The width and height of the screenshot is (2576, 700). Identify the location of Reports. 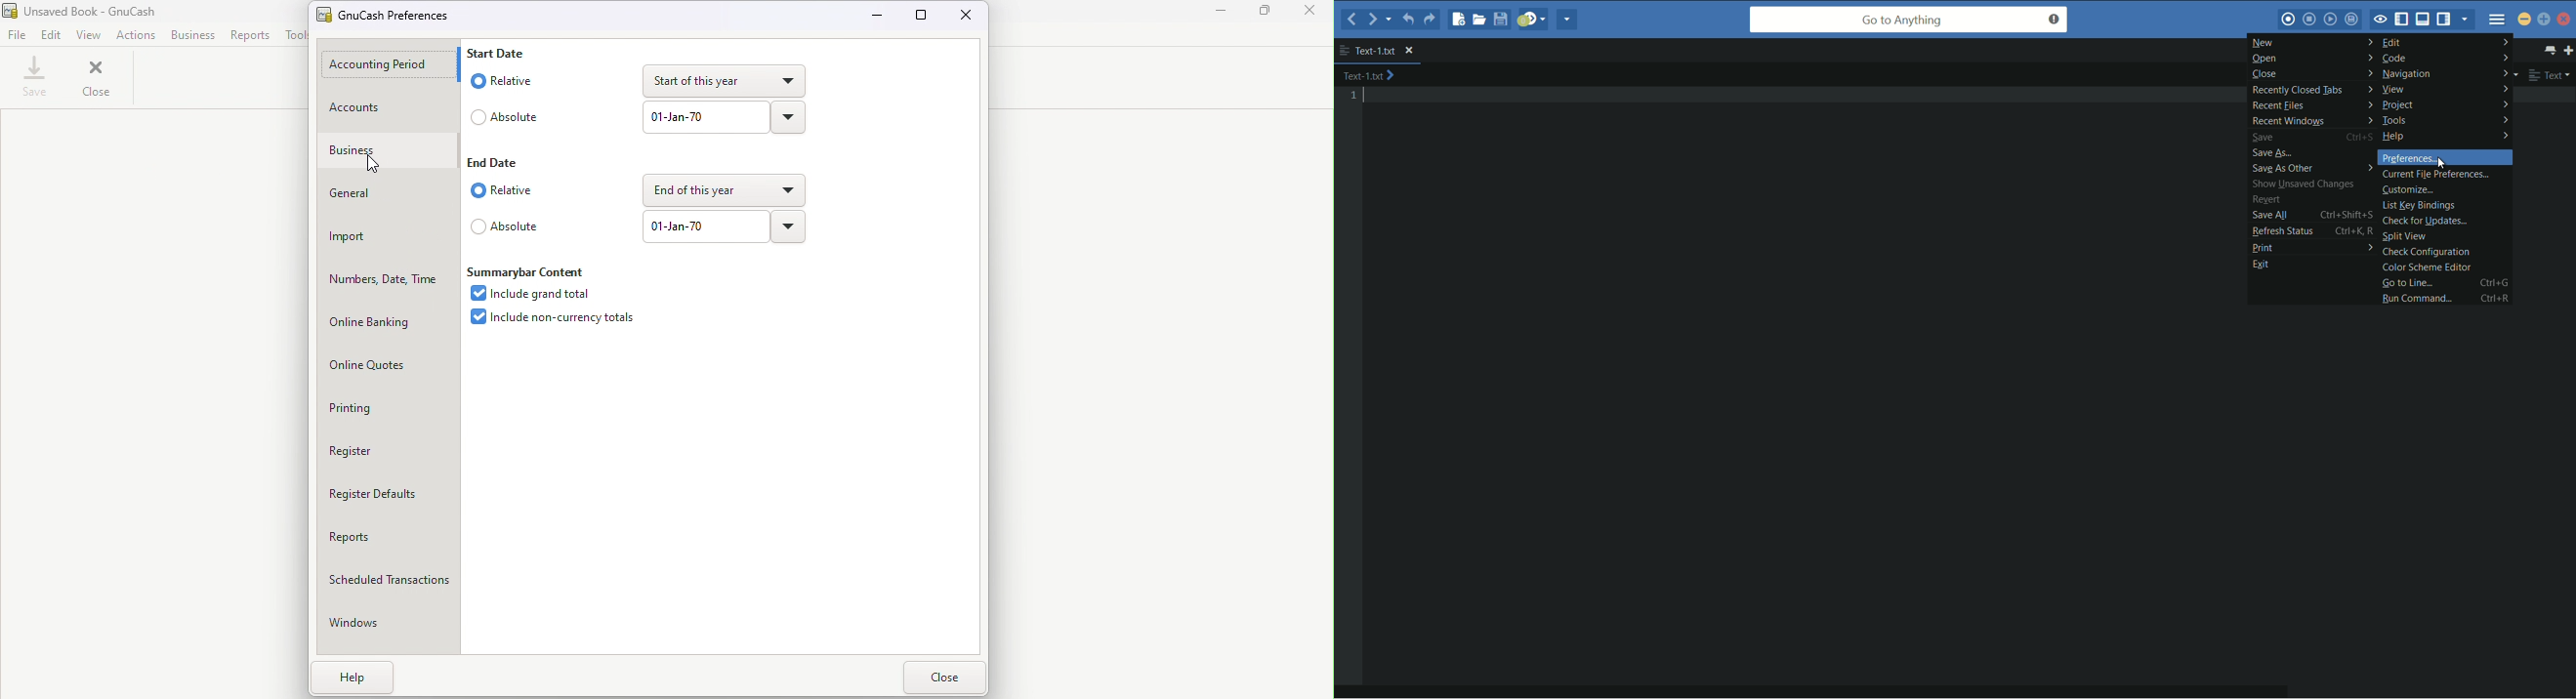
(388, 543).